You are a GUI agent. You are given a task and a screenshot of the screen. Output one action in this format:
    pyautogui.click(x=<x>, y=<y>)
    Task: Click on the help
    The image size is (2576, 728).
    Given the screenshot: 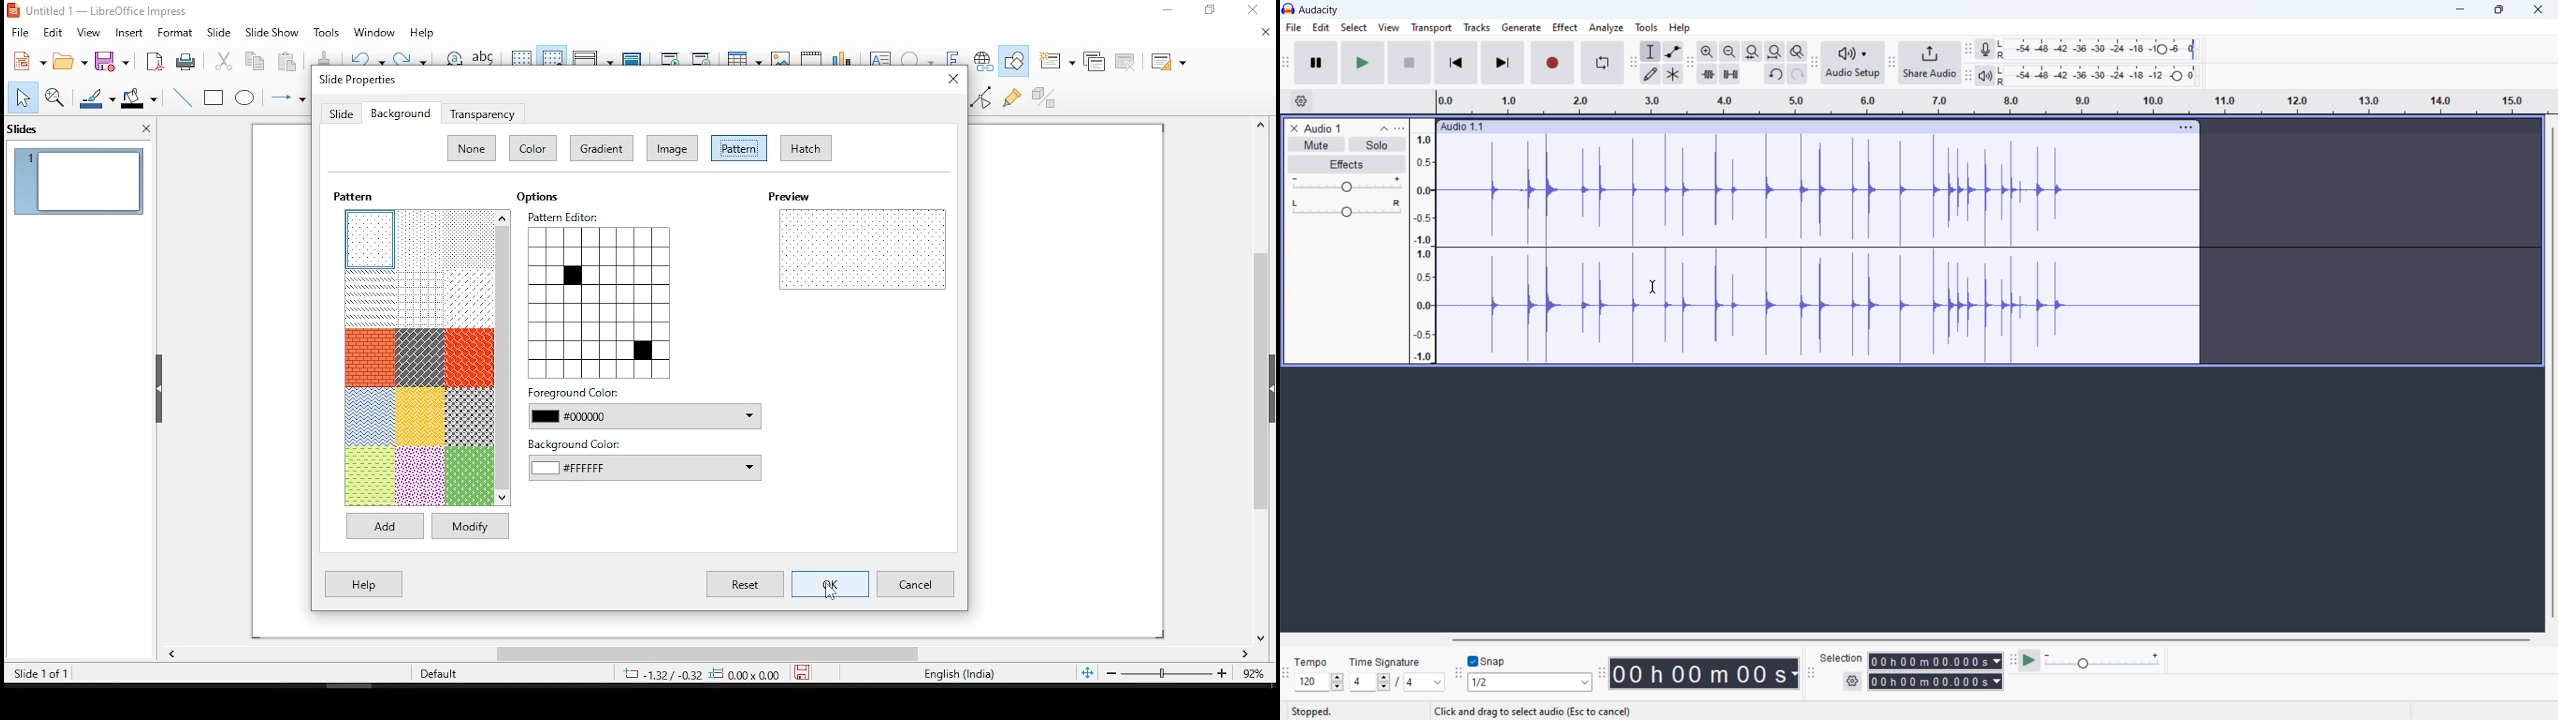 What is the action you would take?
    pyautogui.click(x=362, y=583)
    